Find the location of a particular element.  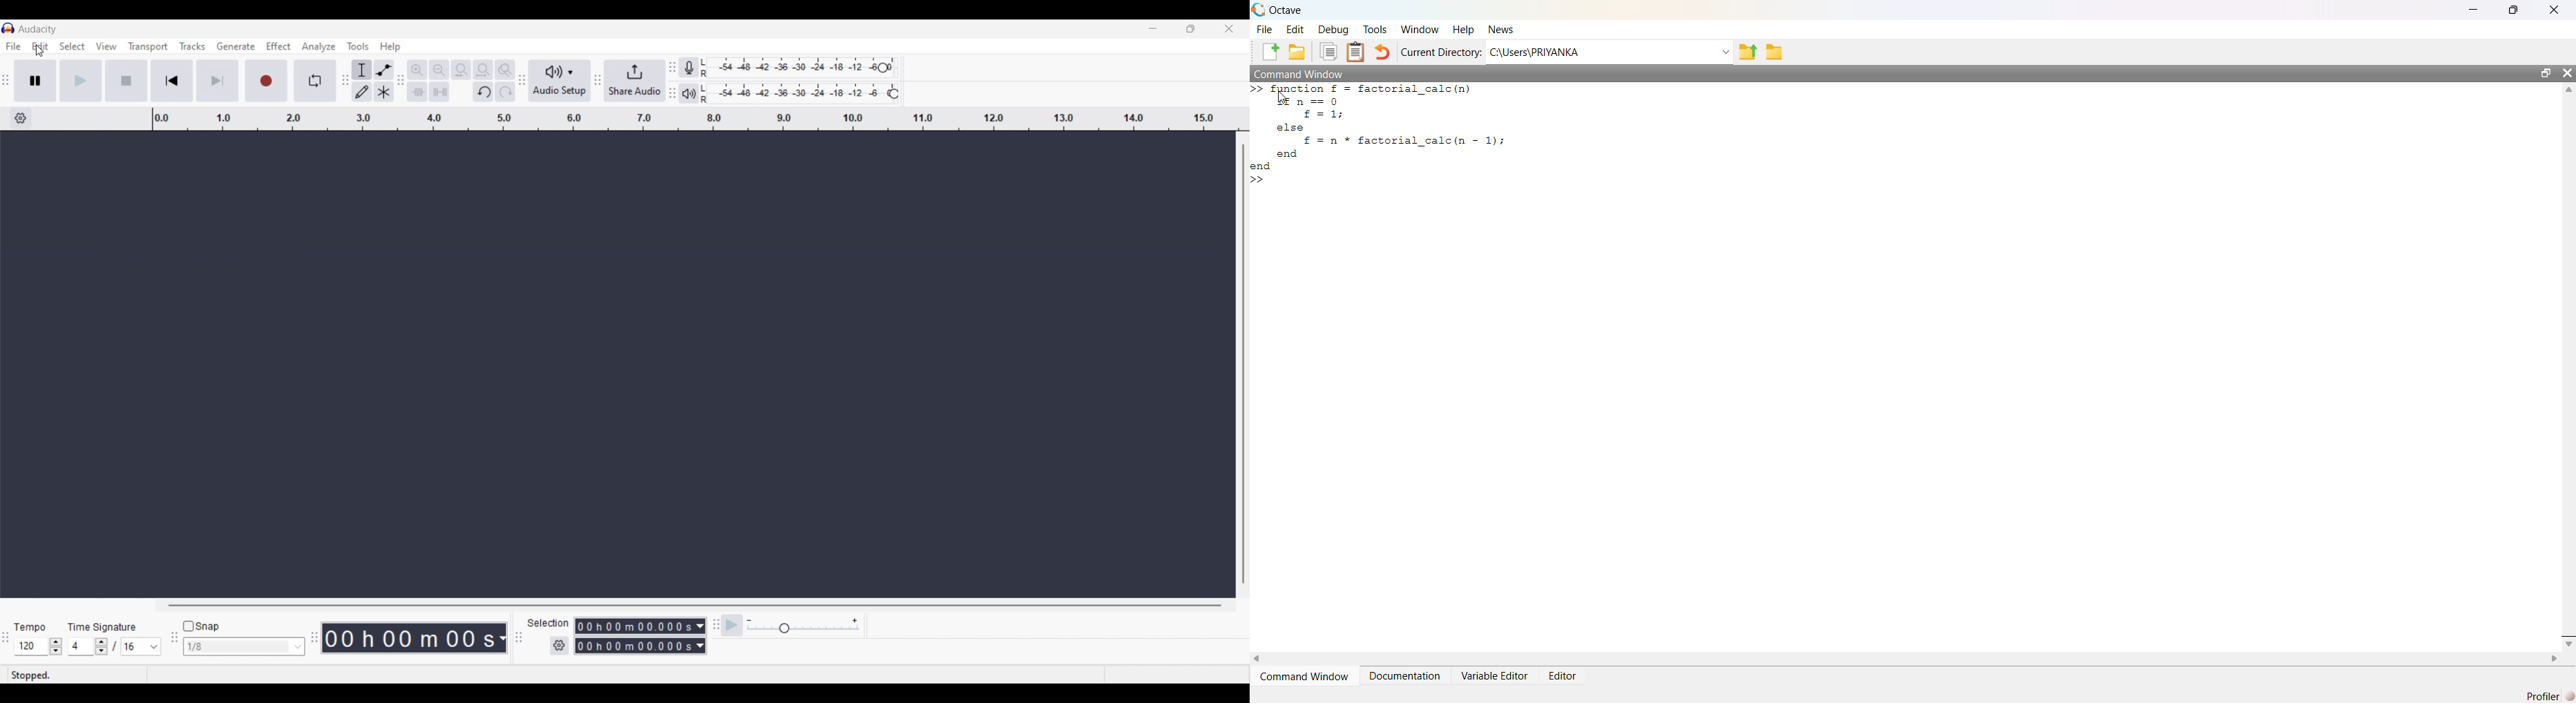

Type in snap input is located at coordinates (238, 647).